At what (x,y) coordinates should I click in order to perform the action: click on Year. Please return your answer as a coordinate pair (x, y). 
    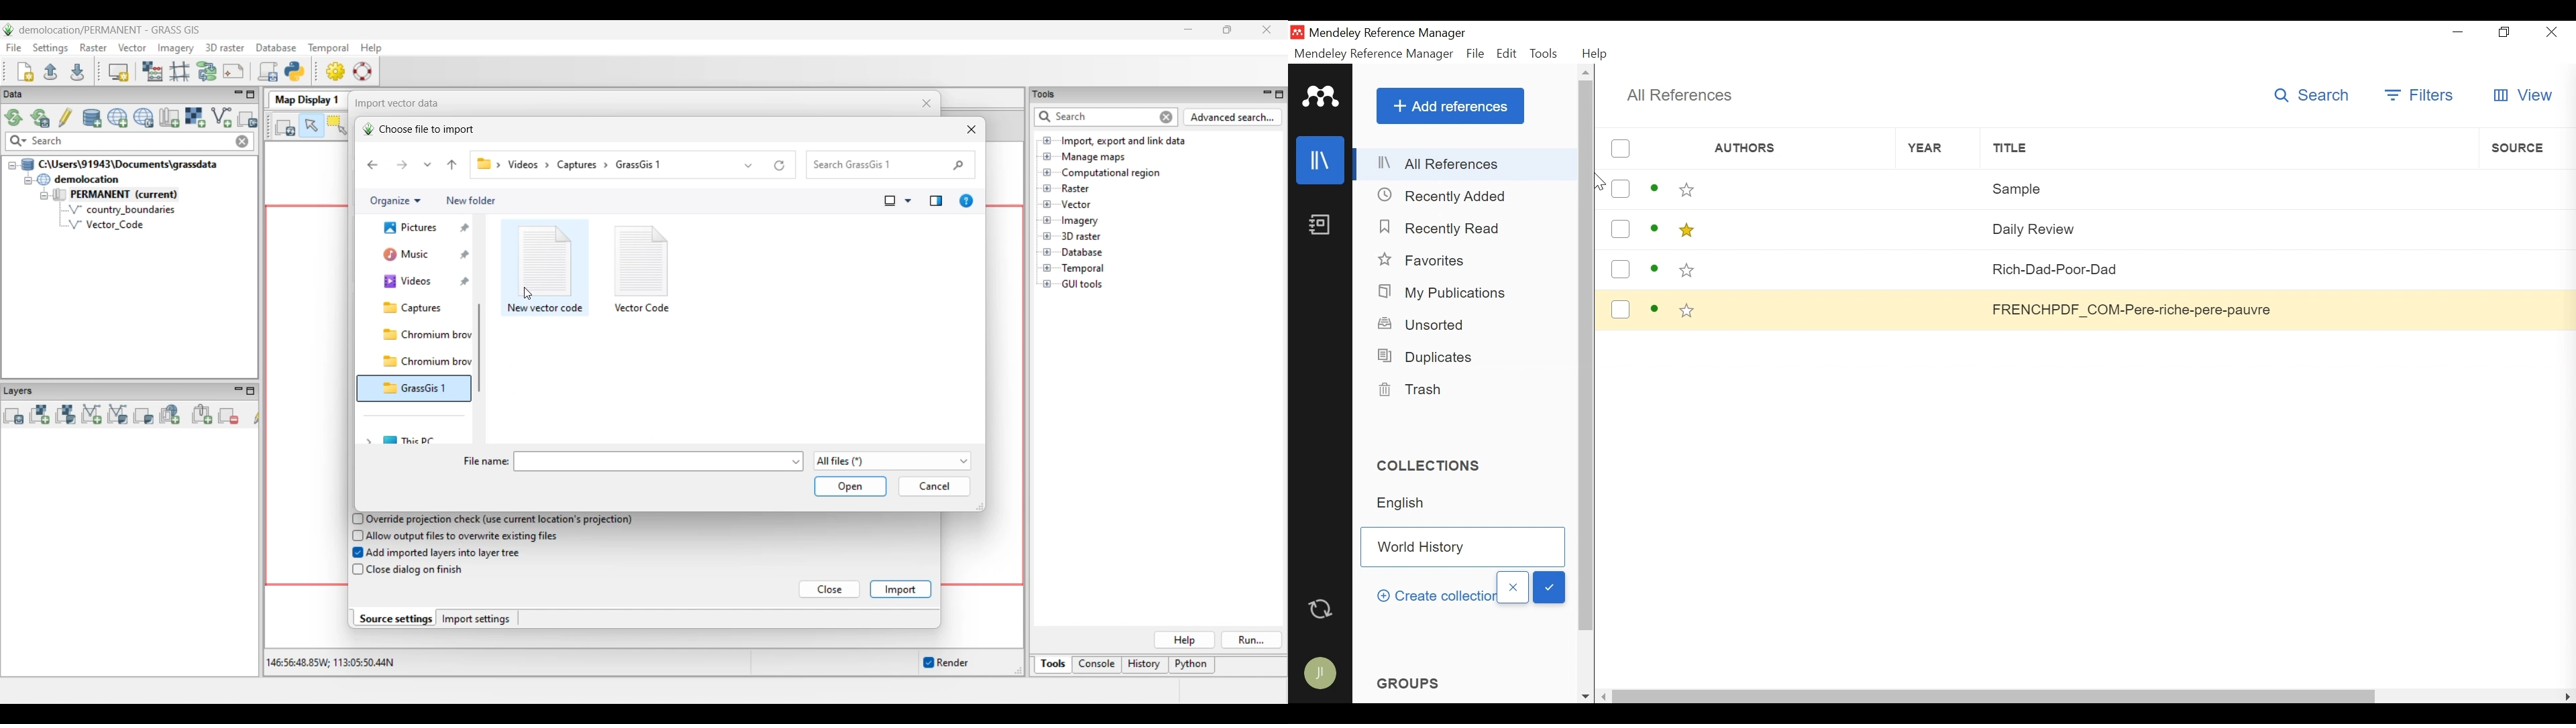
    Looking at the image, I should click on (1939, 269).